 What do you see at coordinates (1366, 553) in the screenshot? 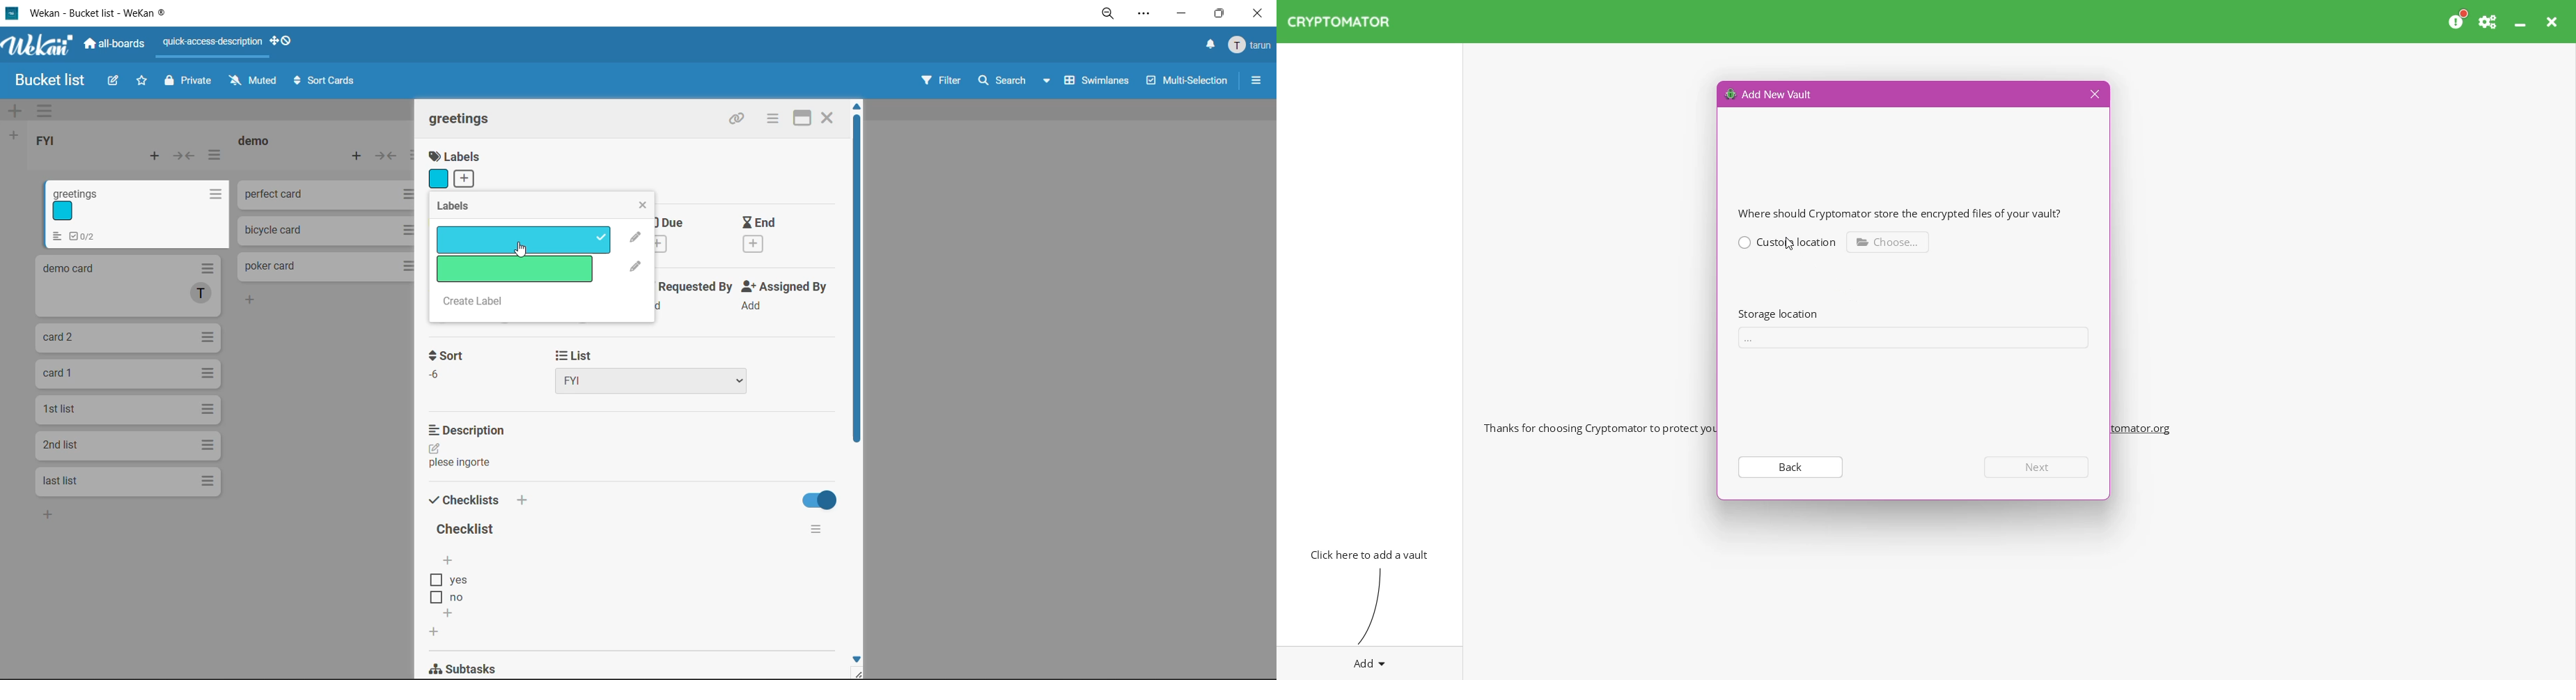
I see `Click here to add vault` at bounding box center [1366, 553].